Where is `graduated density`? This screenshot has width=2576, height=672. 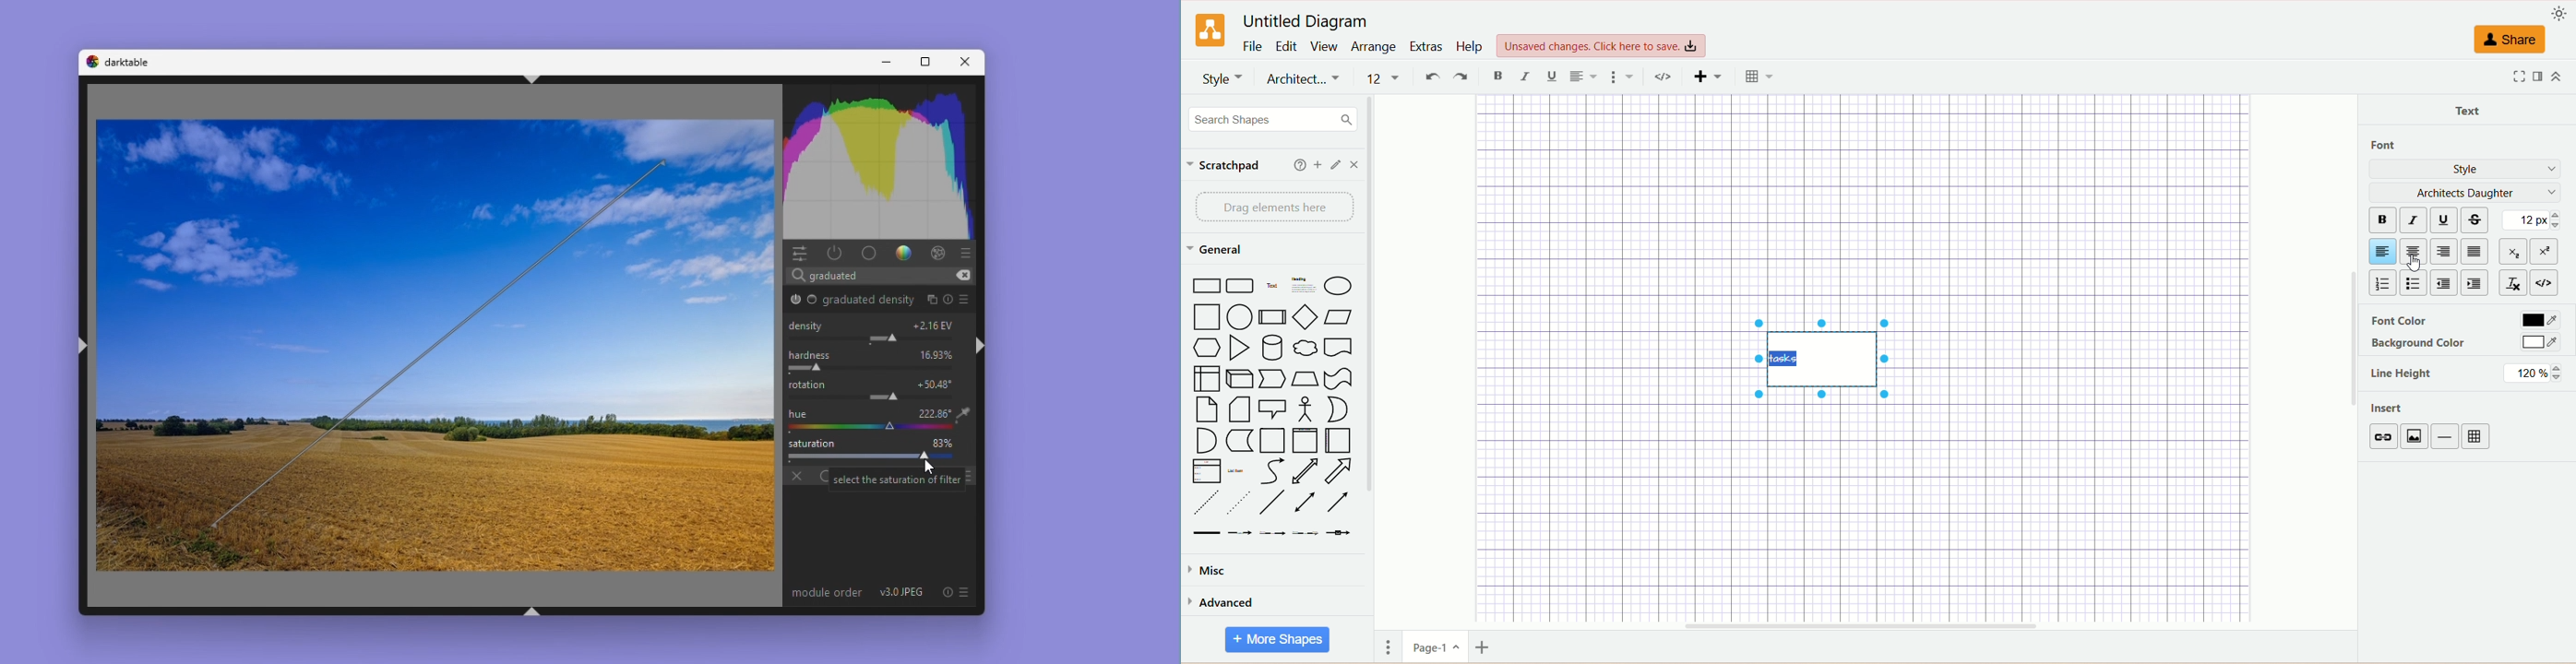
graduated density is located at coordinates (795, 299).